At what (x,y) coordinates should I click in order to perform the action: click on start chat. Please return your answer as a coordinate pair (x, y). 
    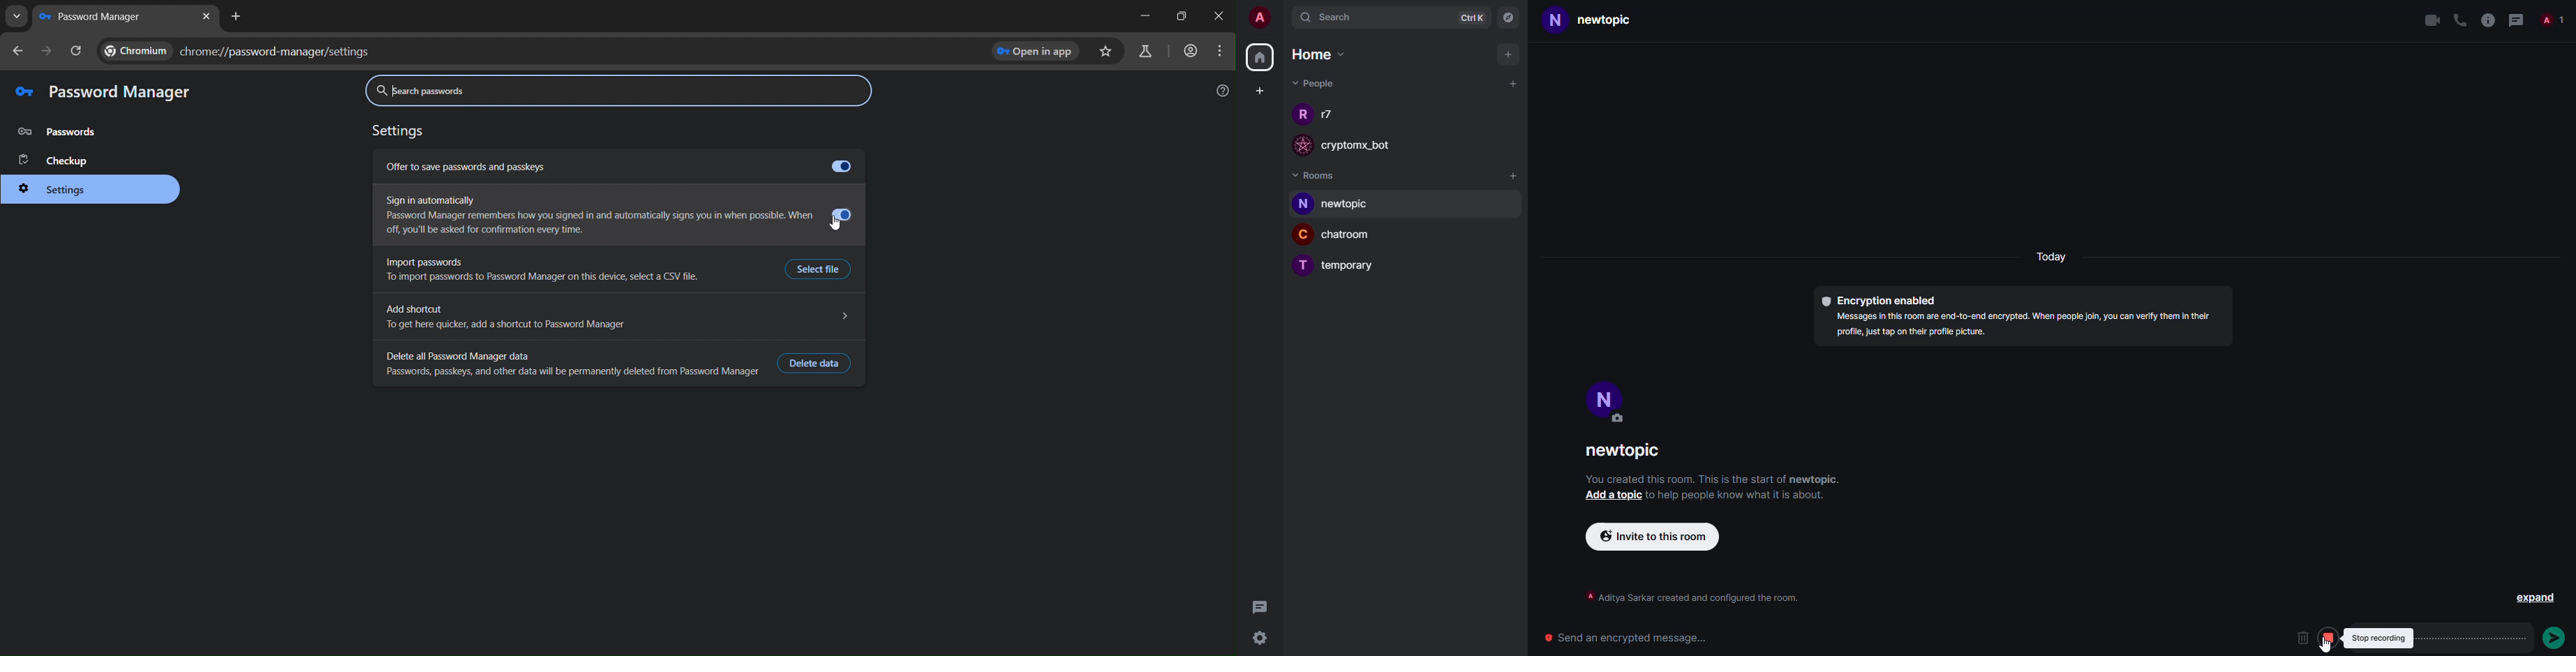
    Looking at the image, I should click on (1512, 84).